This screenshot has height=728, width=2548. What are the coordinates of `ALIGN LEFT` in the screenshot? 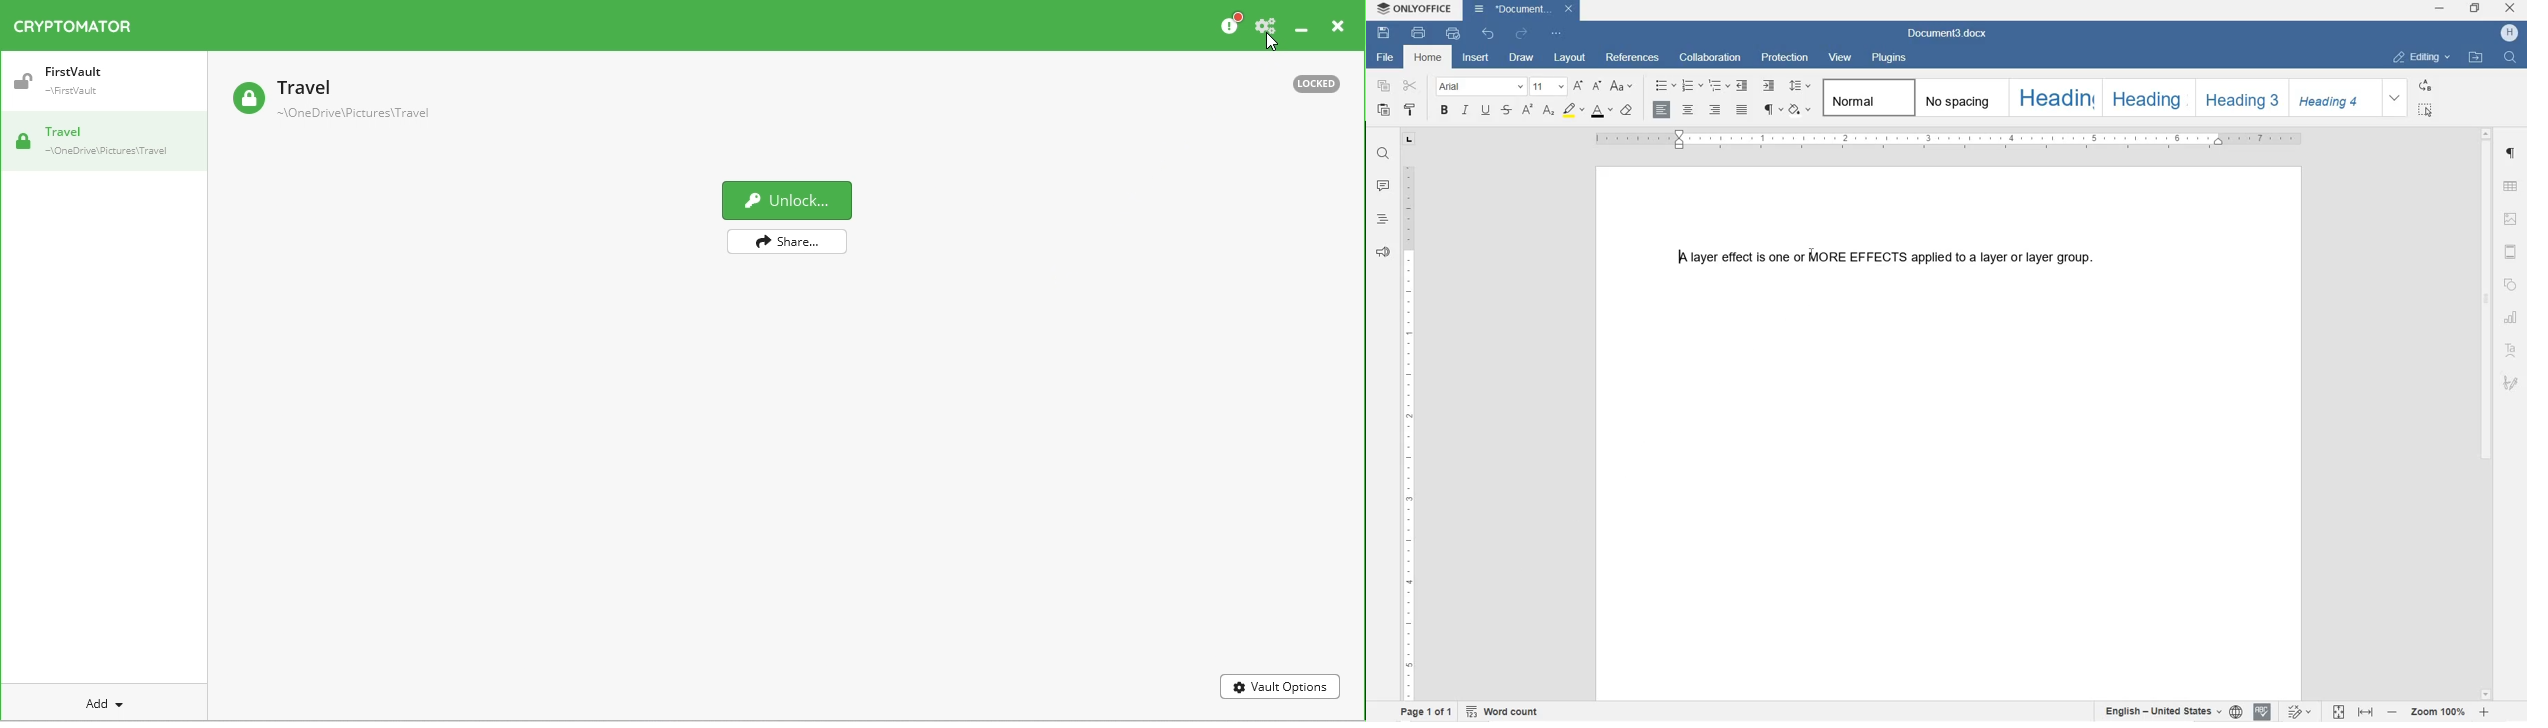 It's located at (1660, 109).